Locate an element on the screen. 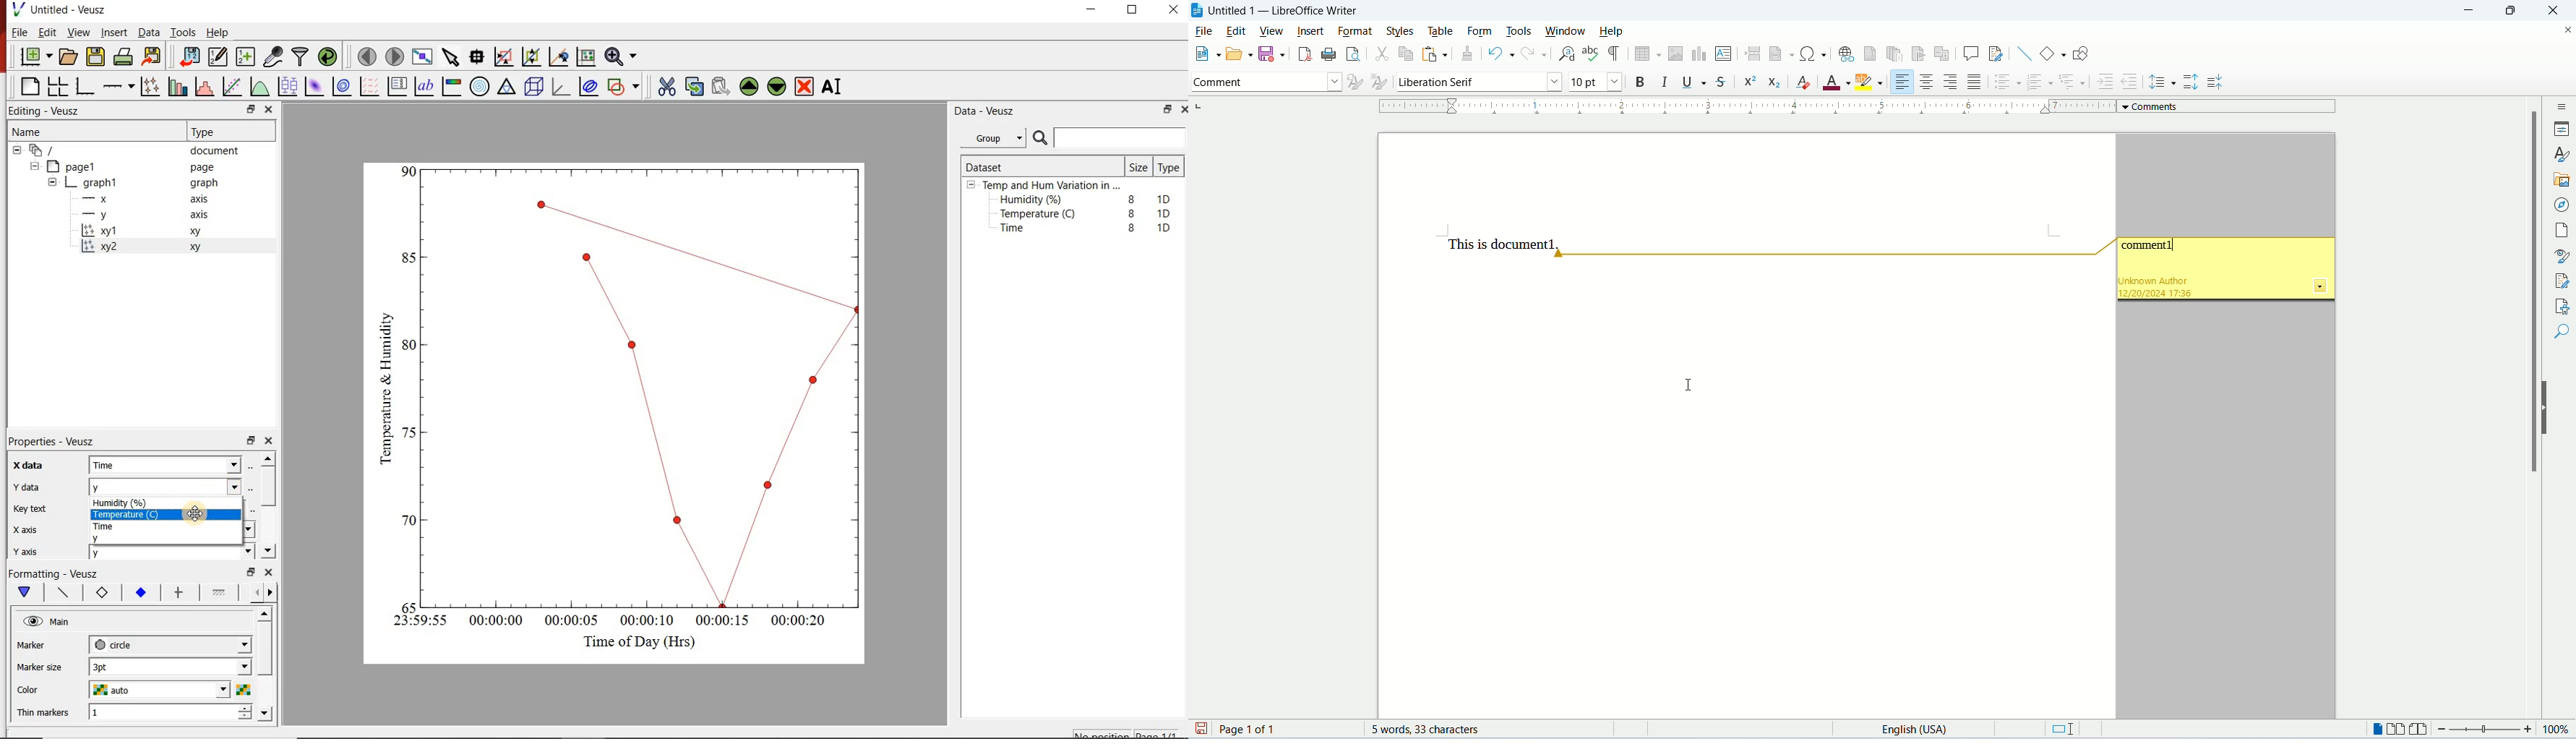 This screenshot has width=2576, height=756. Time of Day (Hrs) is located at coordinates (634, 641).